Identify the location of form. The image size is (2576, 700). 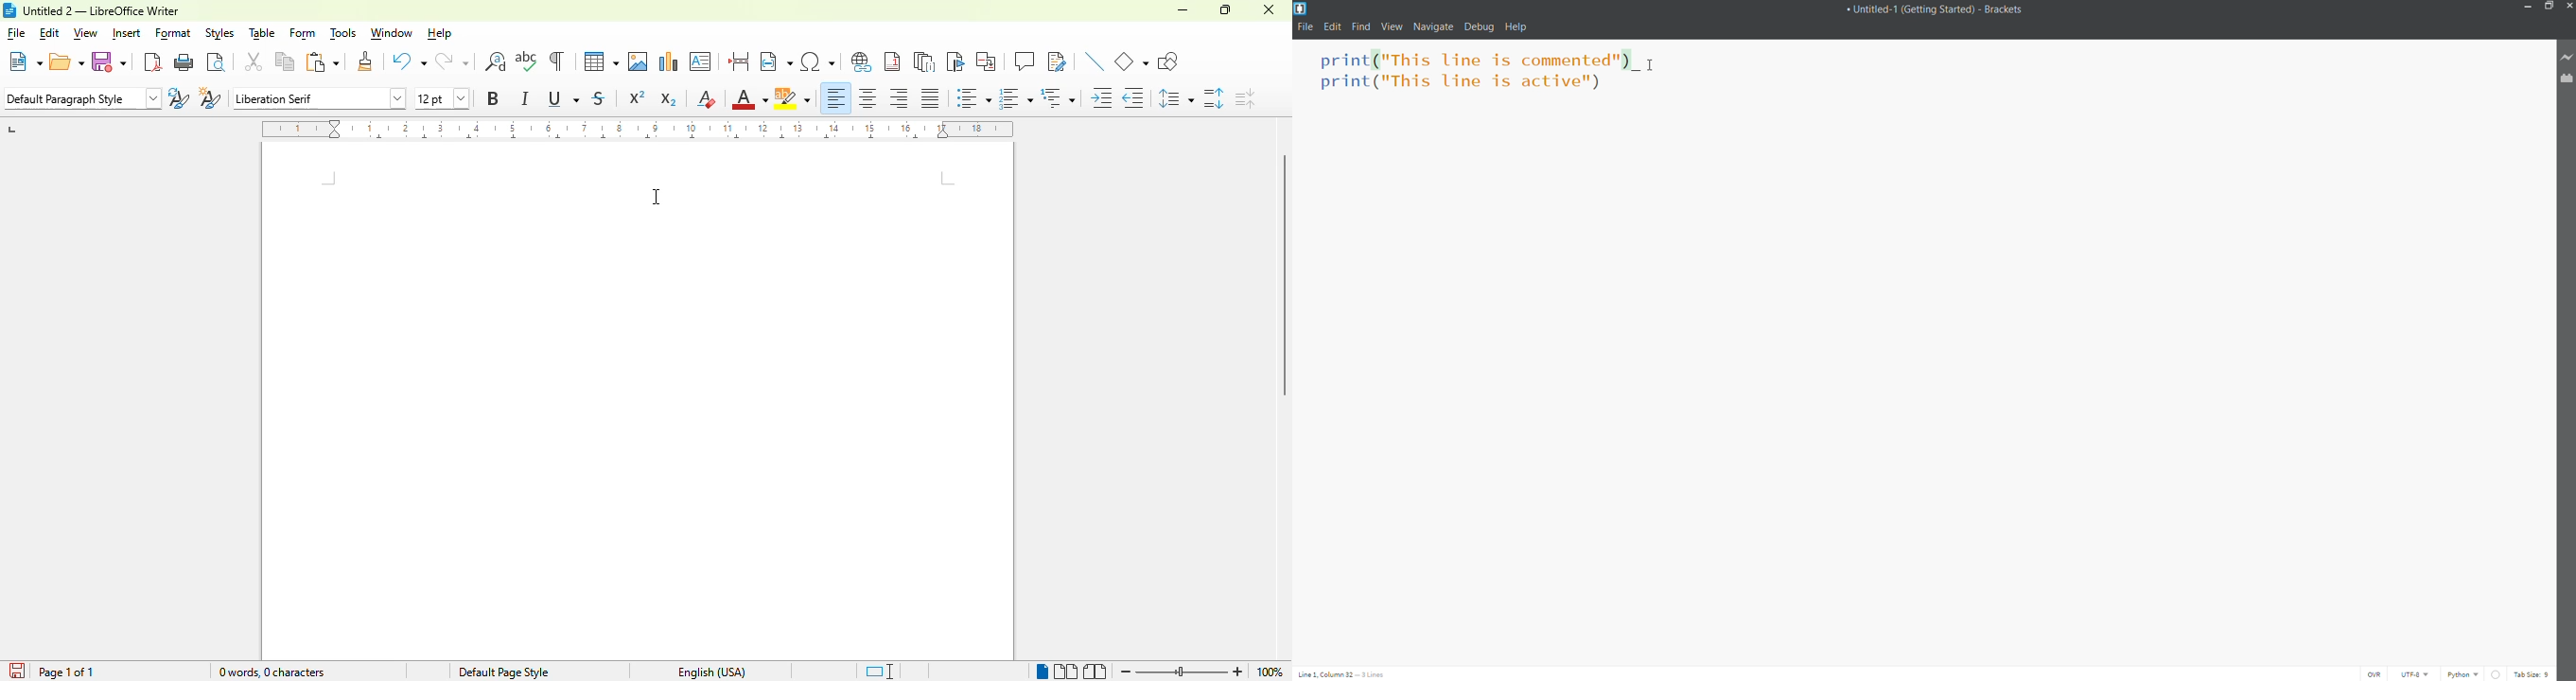
(302, 33).